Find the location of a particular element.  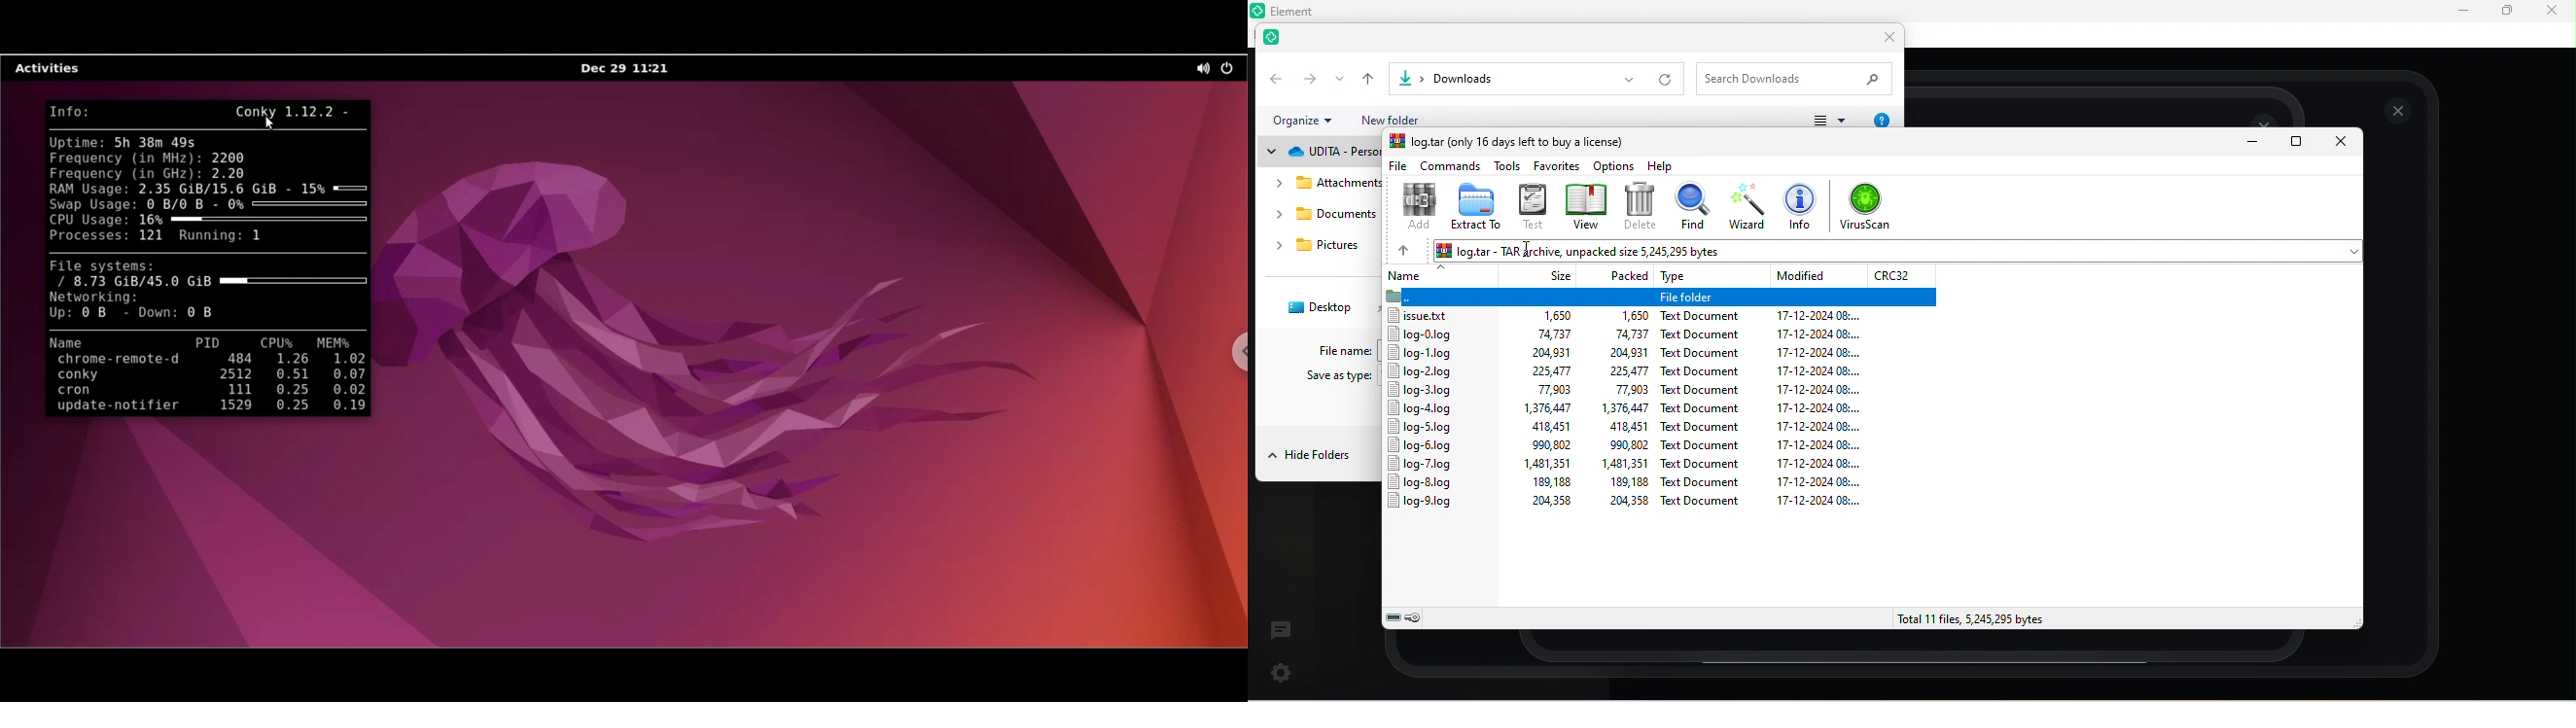

17-12-2024 08:... is located at coordinates (1822, 464).